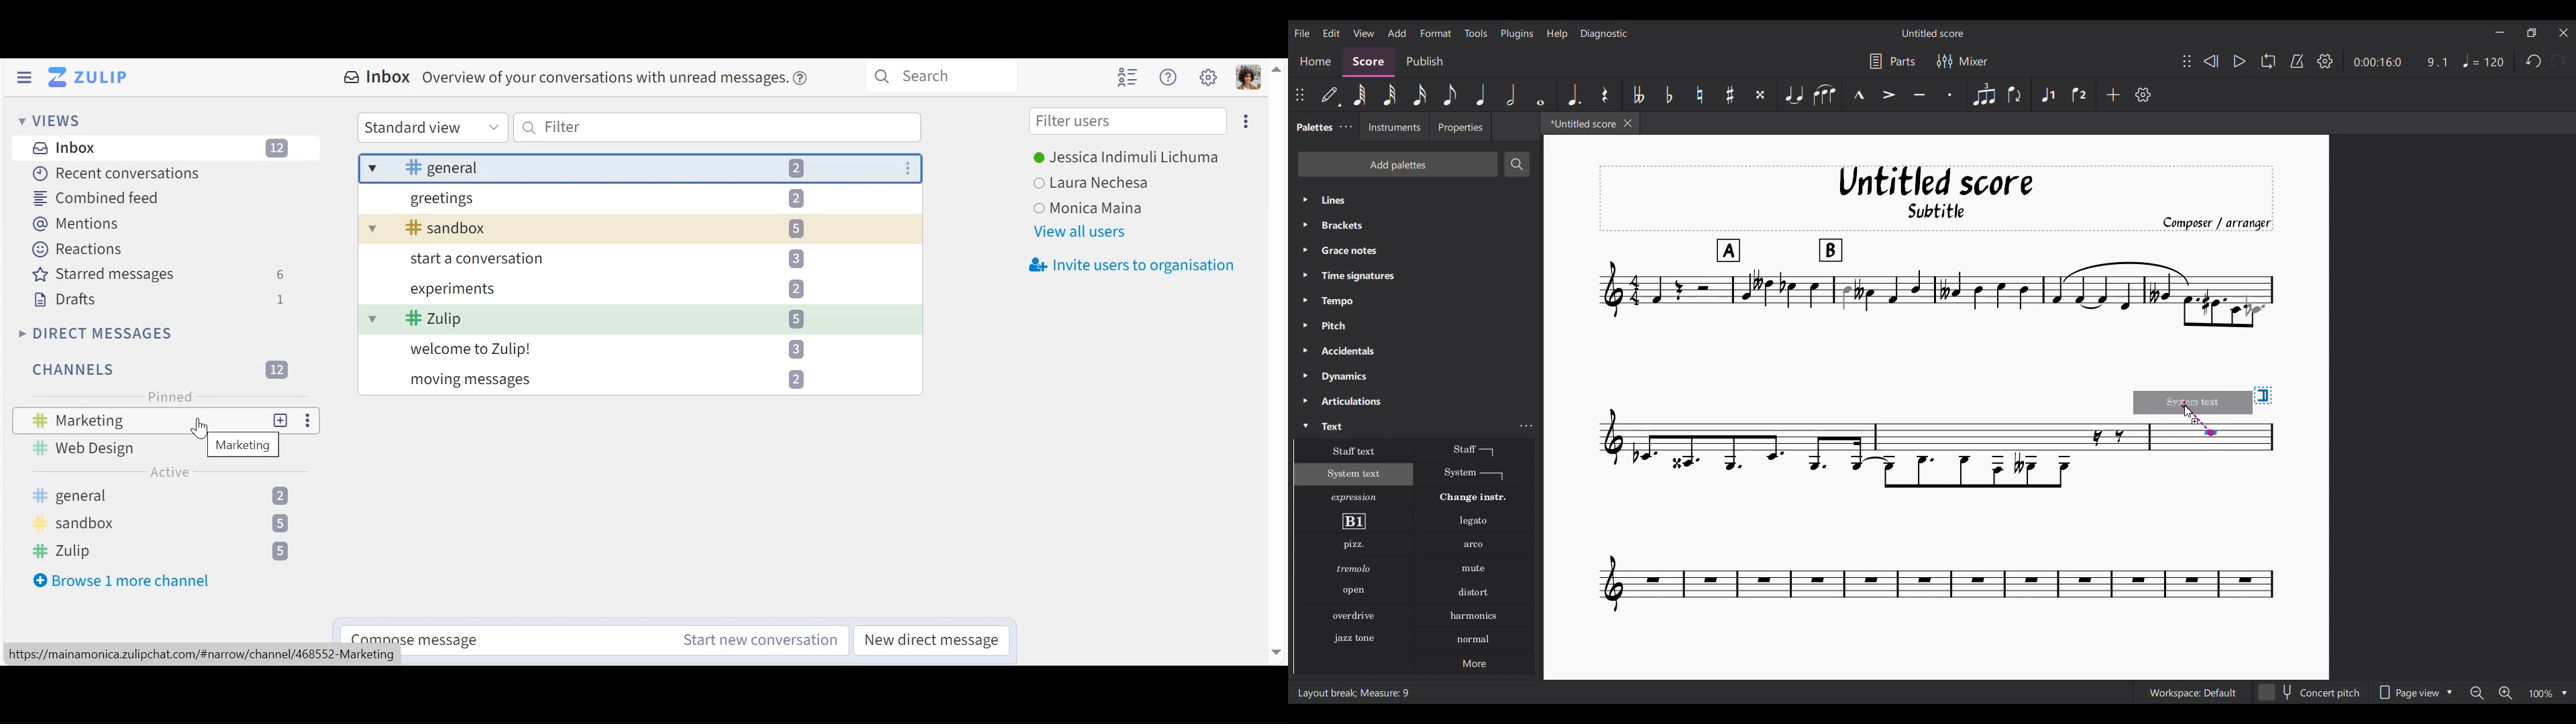 This screenshot has height=728, width=2576. What do you see at coordinates (577, 78) in the screenshot?
I see `Inbox` at bounding box center [577, 78].